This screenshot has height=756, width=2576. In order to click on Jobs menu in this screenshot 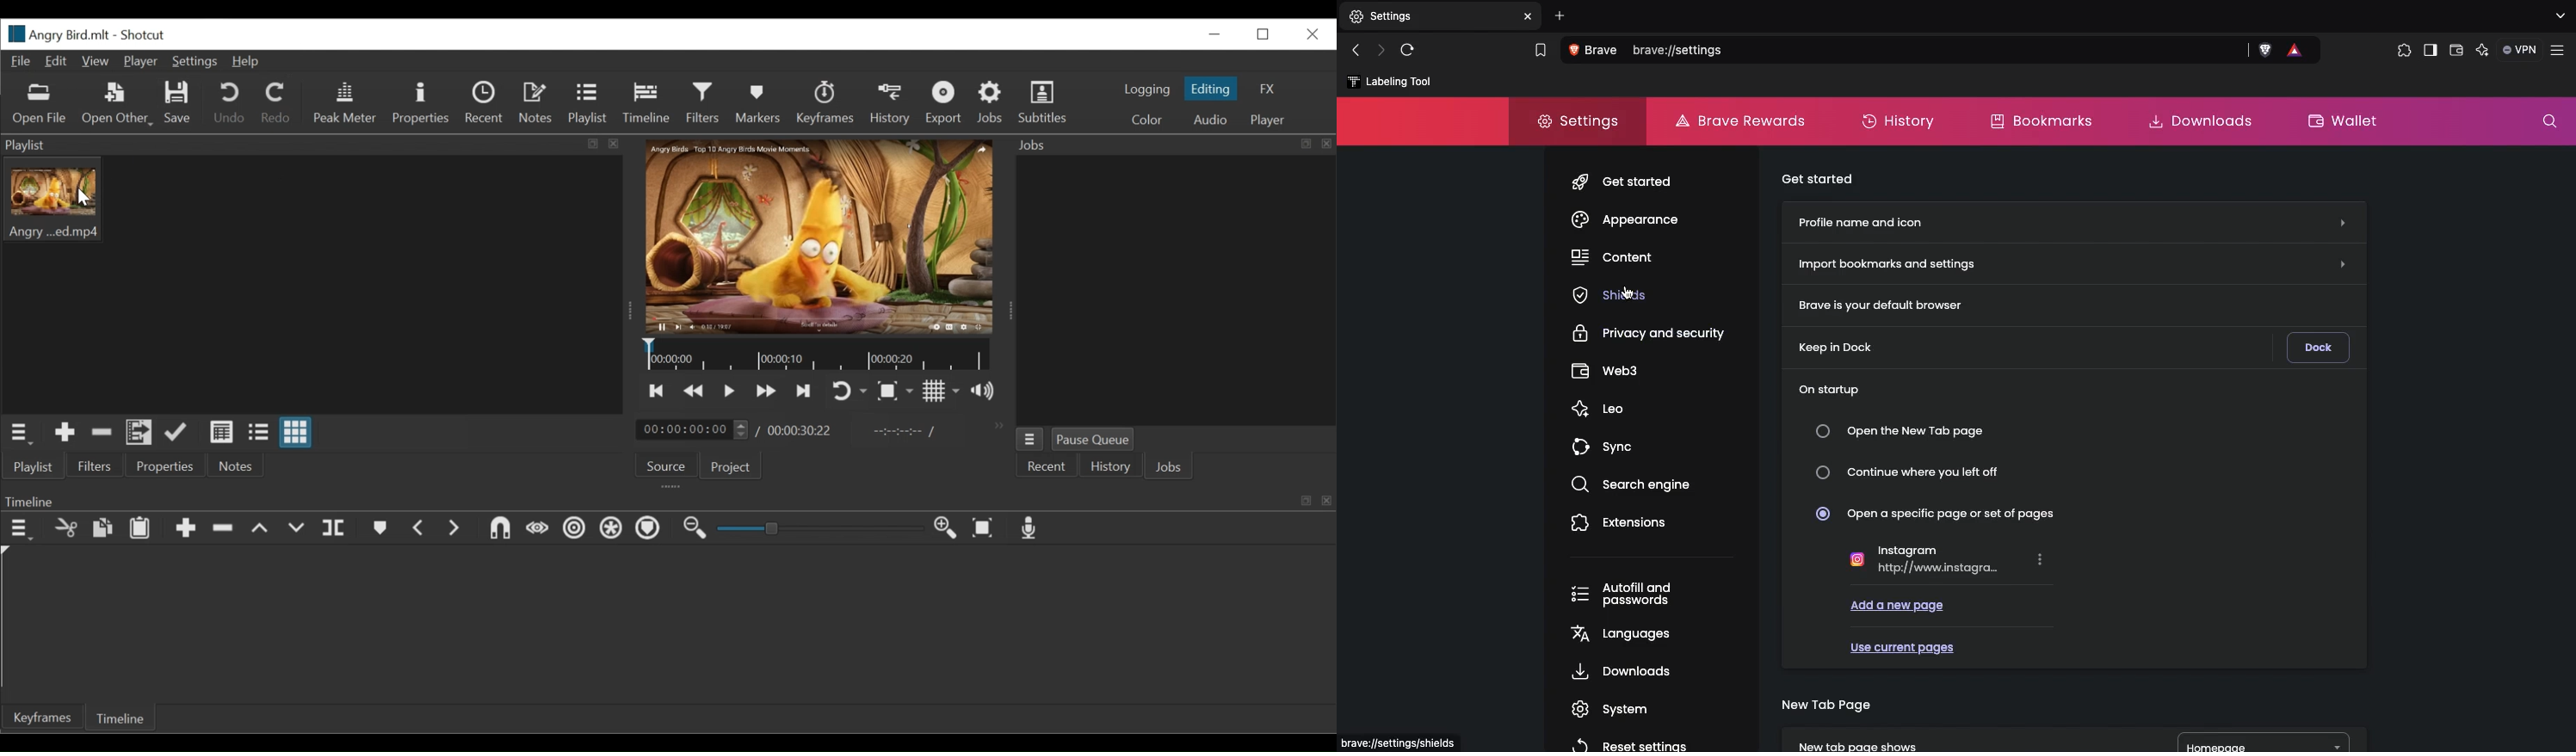, I will do `click(1030, 439)`.